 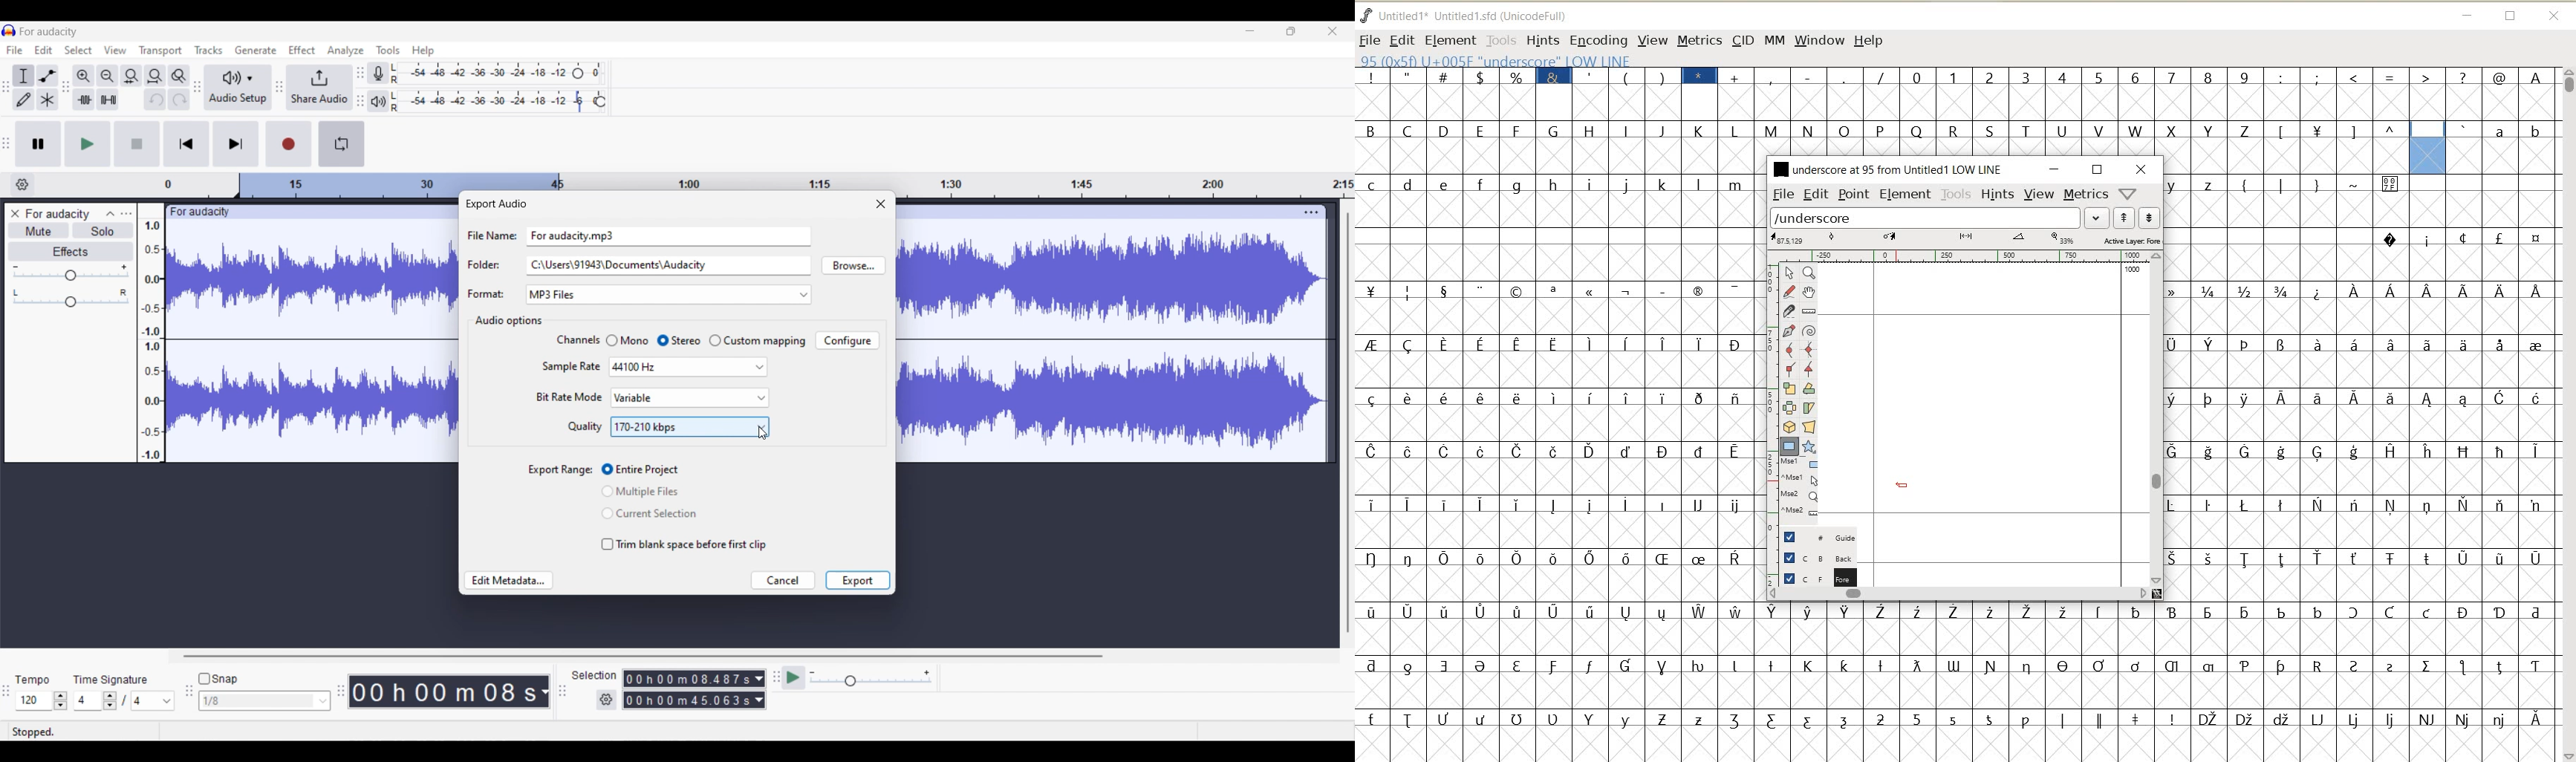 What do you see at coordinates (578, 73) in the screenshot?
I see `Header to change recording level` at bounding box center [578, 73].